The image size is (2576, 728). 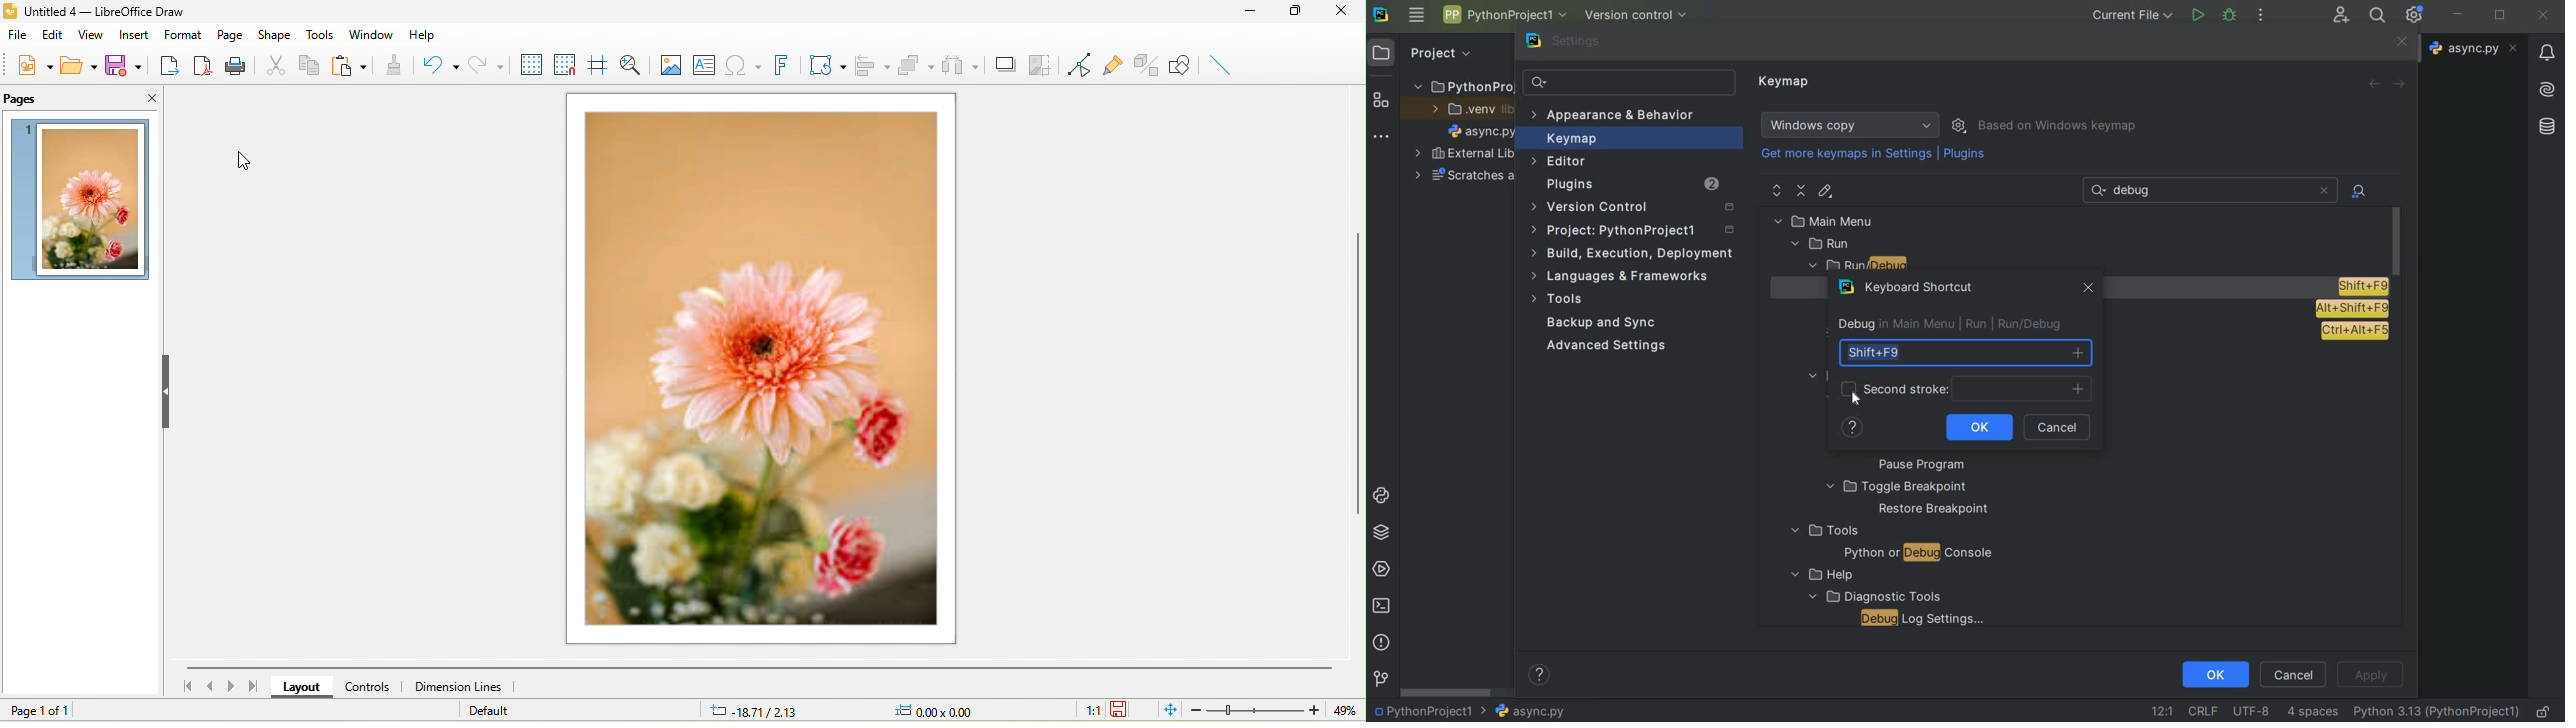 What do you see at coordinates (742, 67) in the screenshot?
I see `special character` at bounding box center [742, 67].